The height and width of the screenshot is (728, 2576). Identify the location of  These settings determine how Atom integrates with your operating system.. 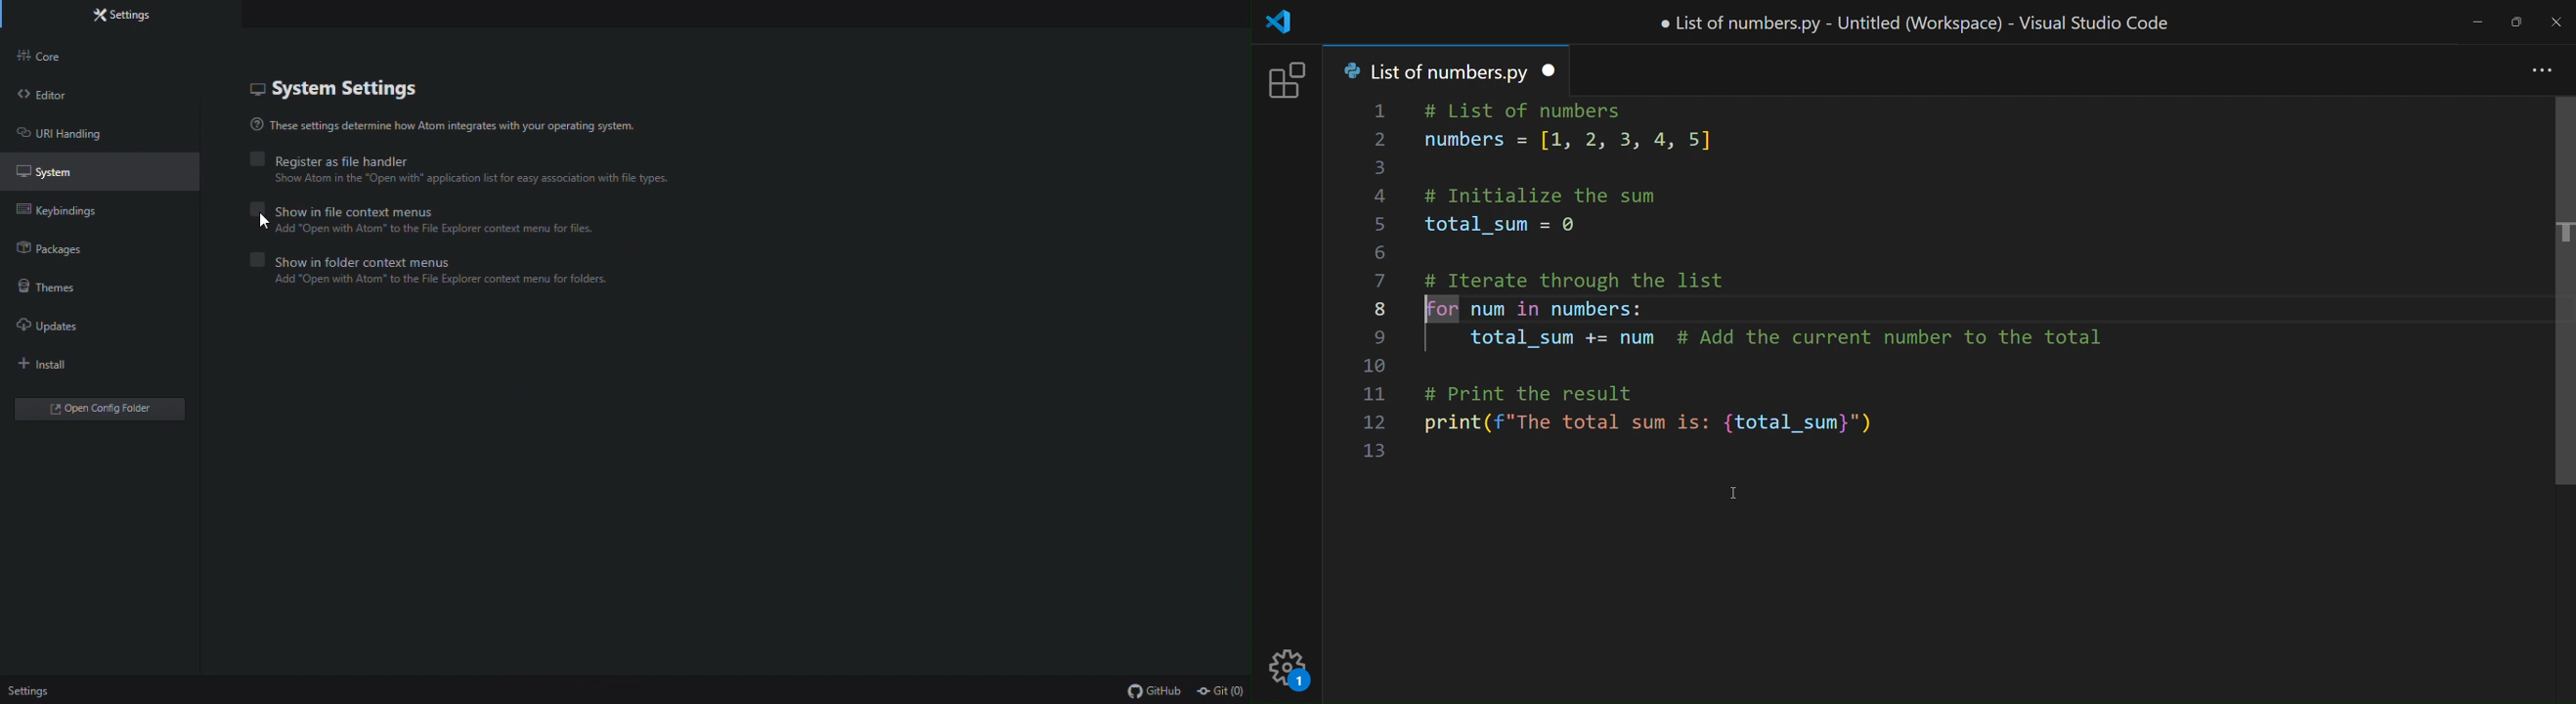
(445, 126).